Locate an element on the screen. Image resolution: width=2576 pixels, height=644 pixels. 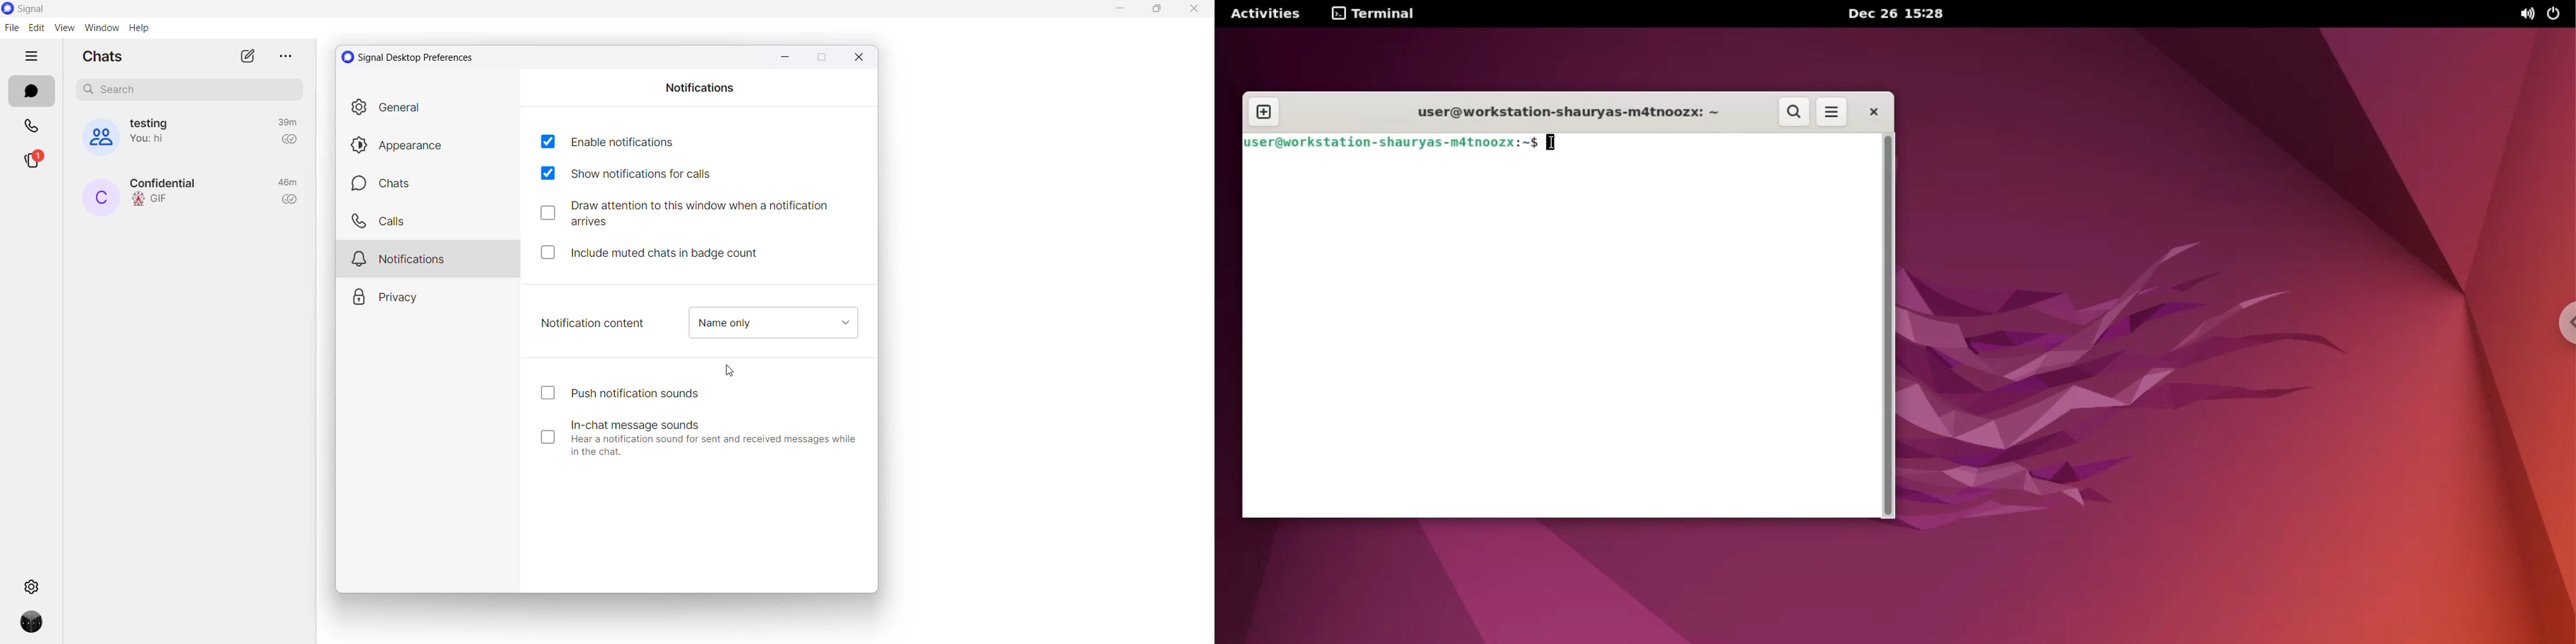
read recipient is located at coordinates (289, 142).